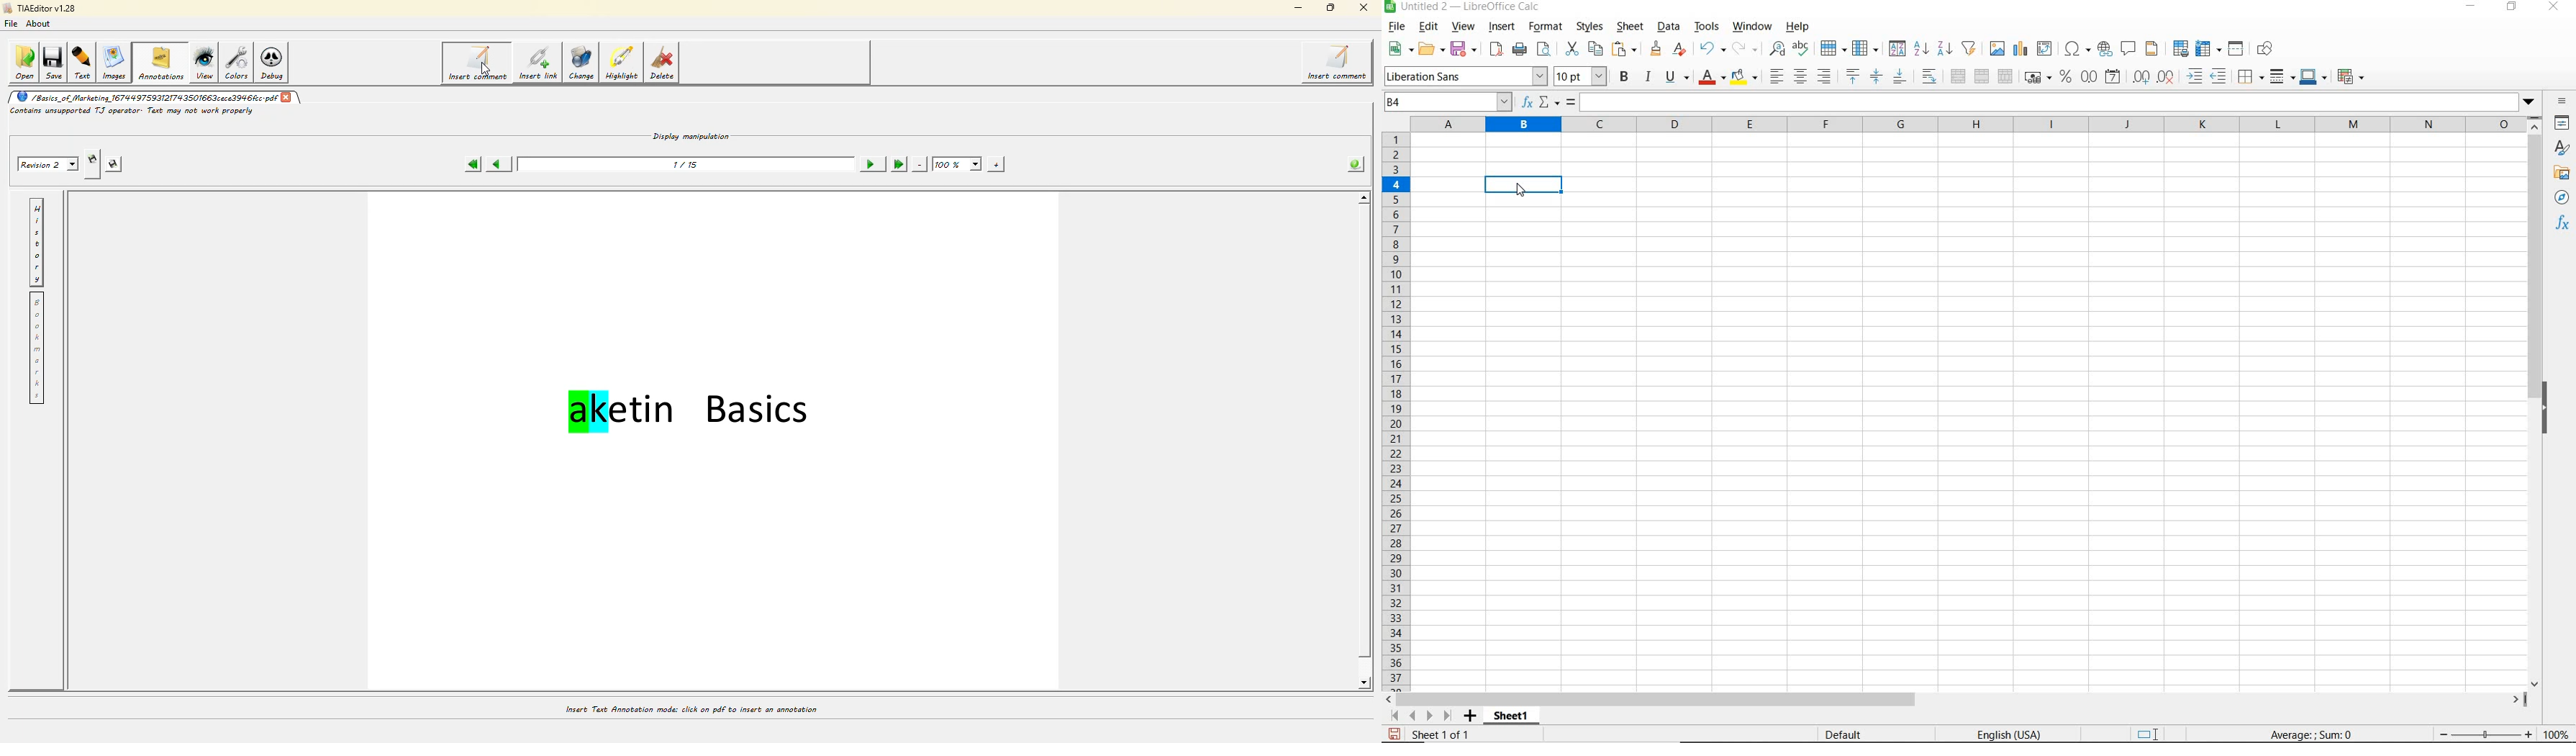  Describe the element at coordinates (2250, 76) in the screenshot. I see `borders` at that location.